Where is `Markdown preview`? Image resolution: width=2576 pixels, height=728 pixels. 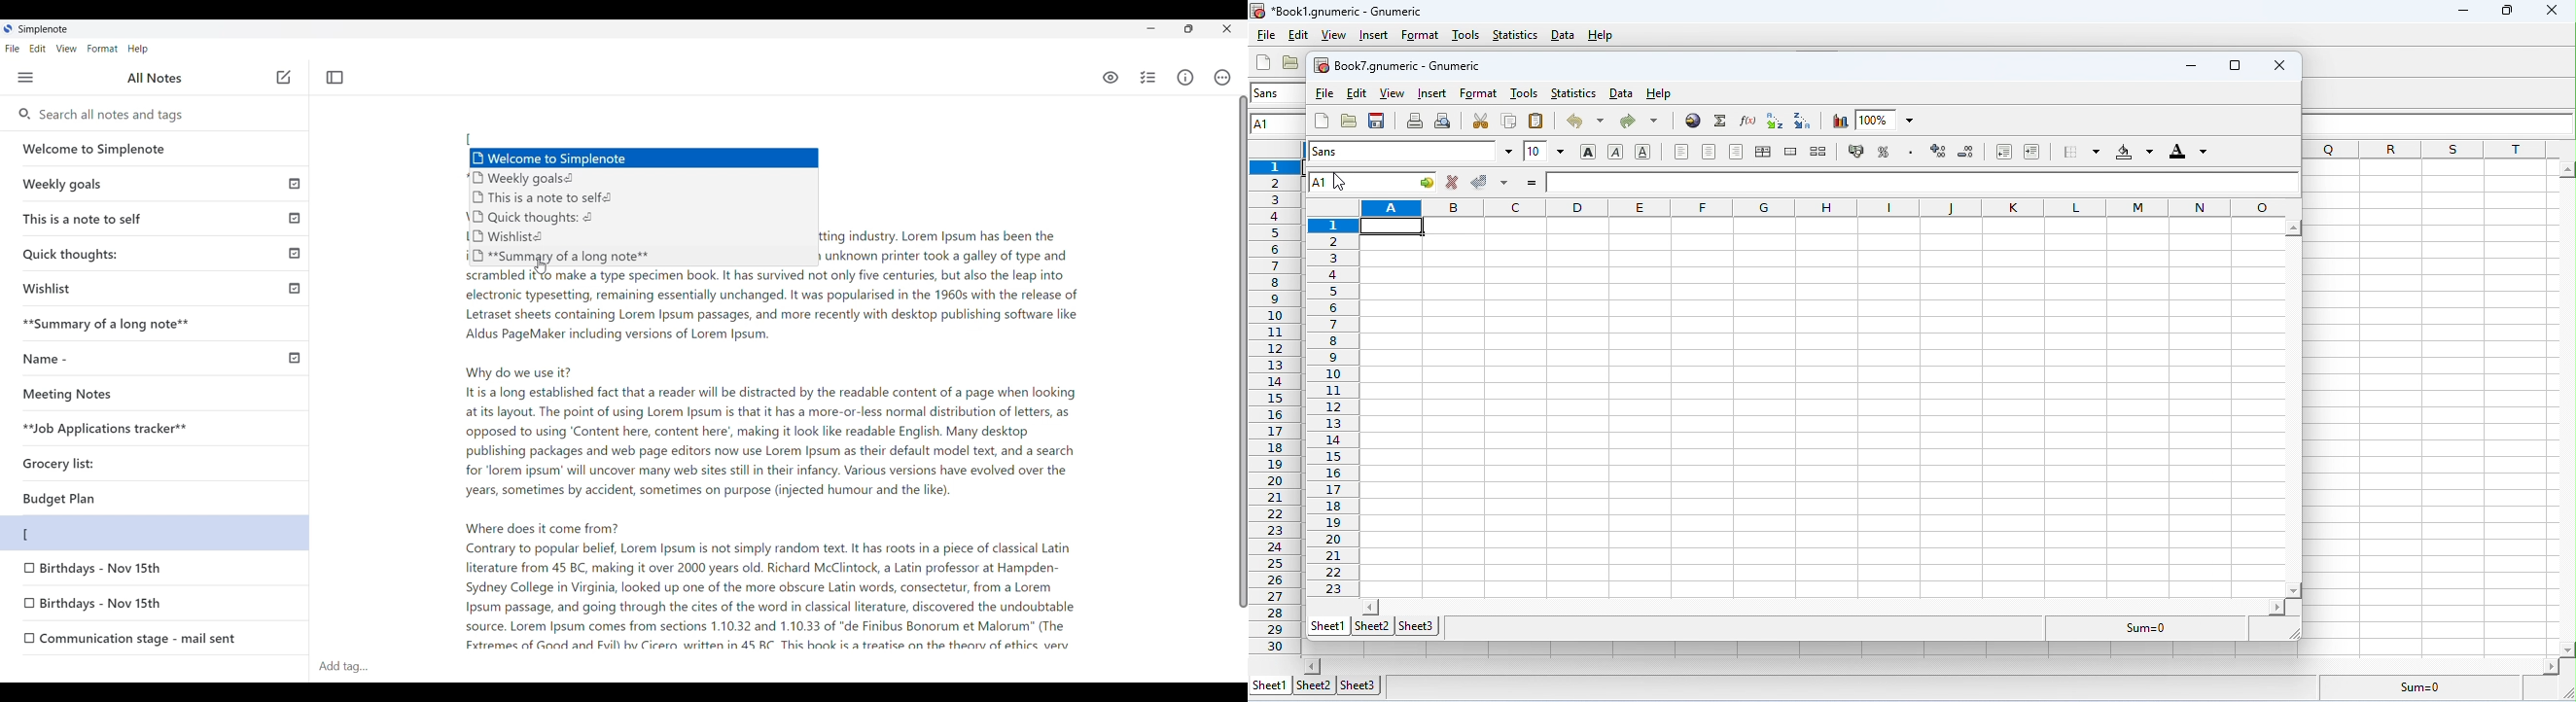 Markdown preview is located at coordinates (1109, 78).